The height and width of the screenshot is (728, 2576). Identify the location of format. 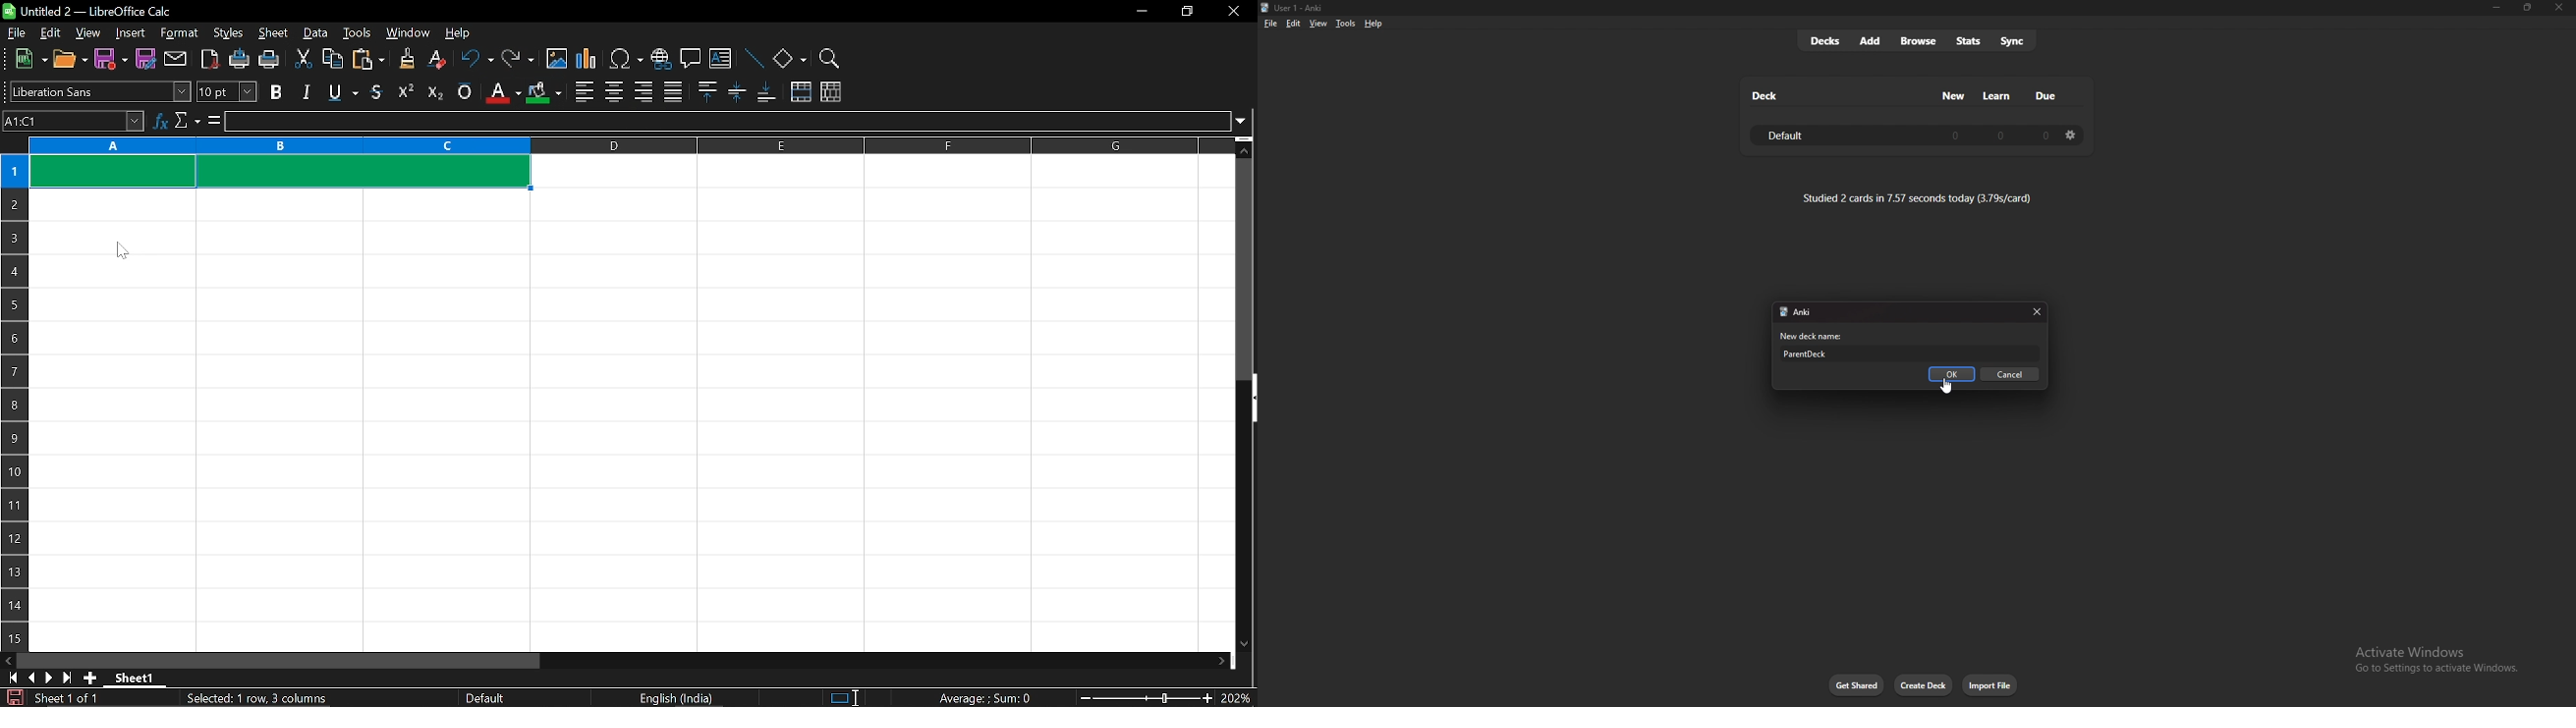
(180, 33).